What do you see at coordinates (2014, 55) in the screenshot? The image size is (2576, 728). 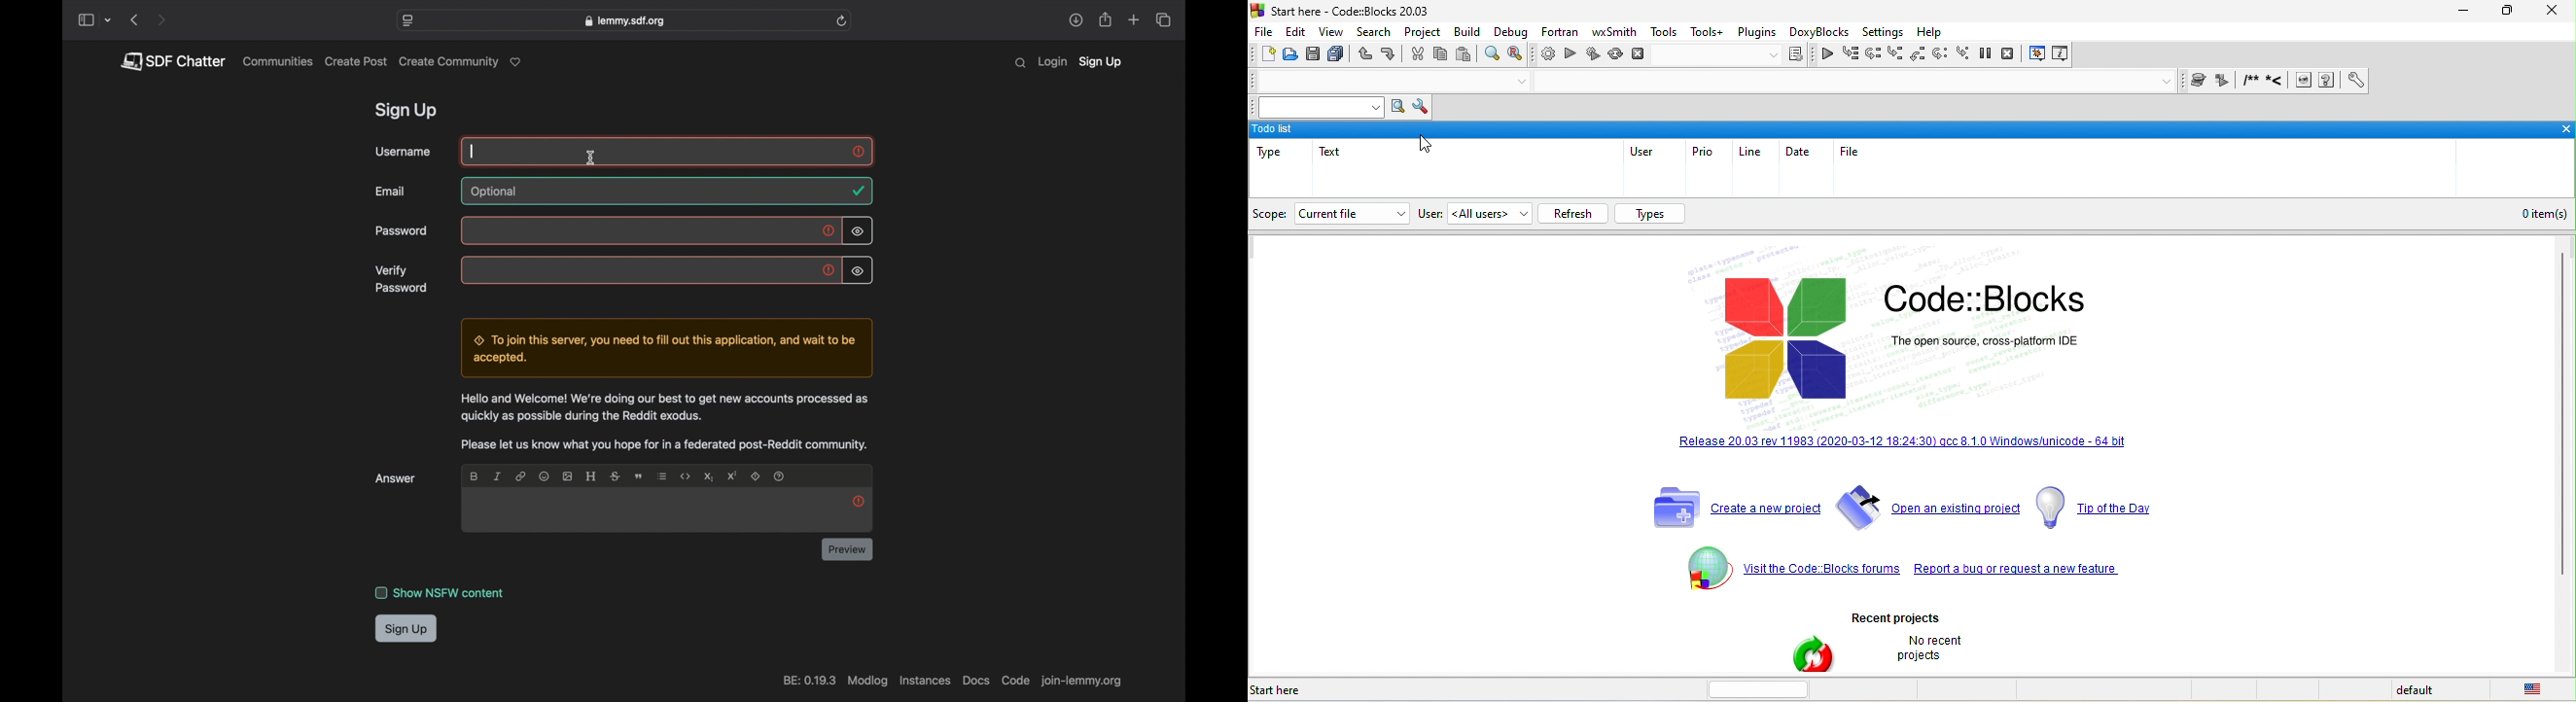 I see `stop debugger` at bounding box center [2014, 55].